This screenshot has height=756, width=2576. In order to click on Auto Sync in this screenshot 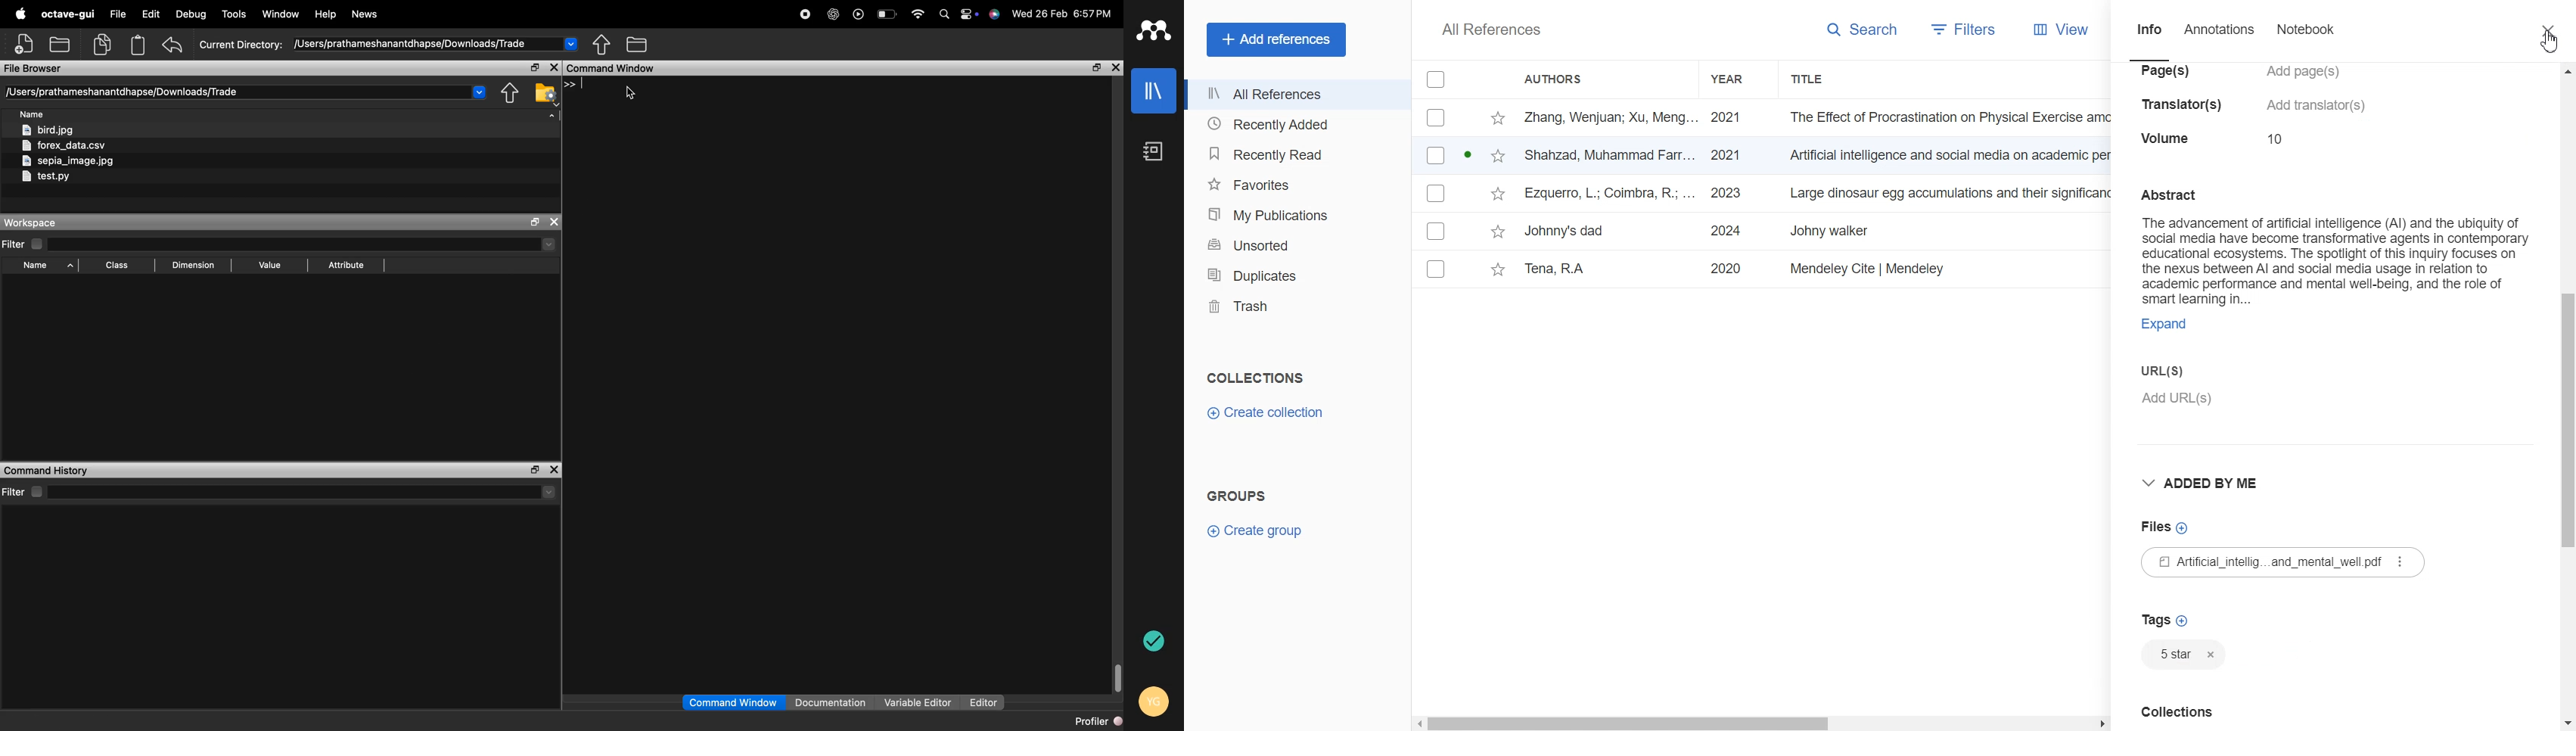, I will do `click(1154, 642)`.